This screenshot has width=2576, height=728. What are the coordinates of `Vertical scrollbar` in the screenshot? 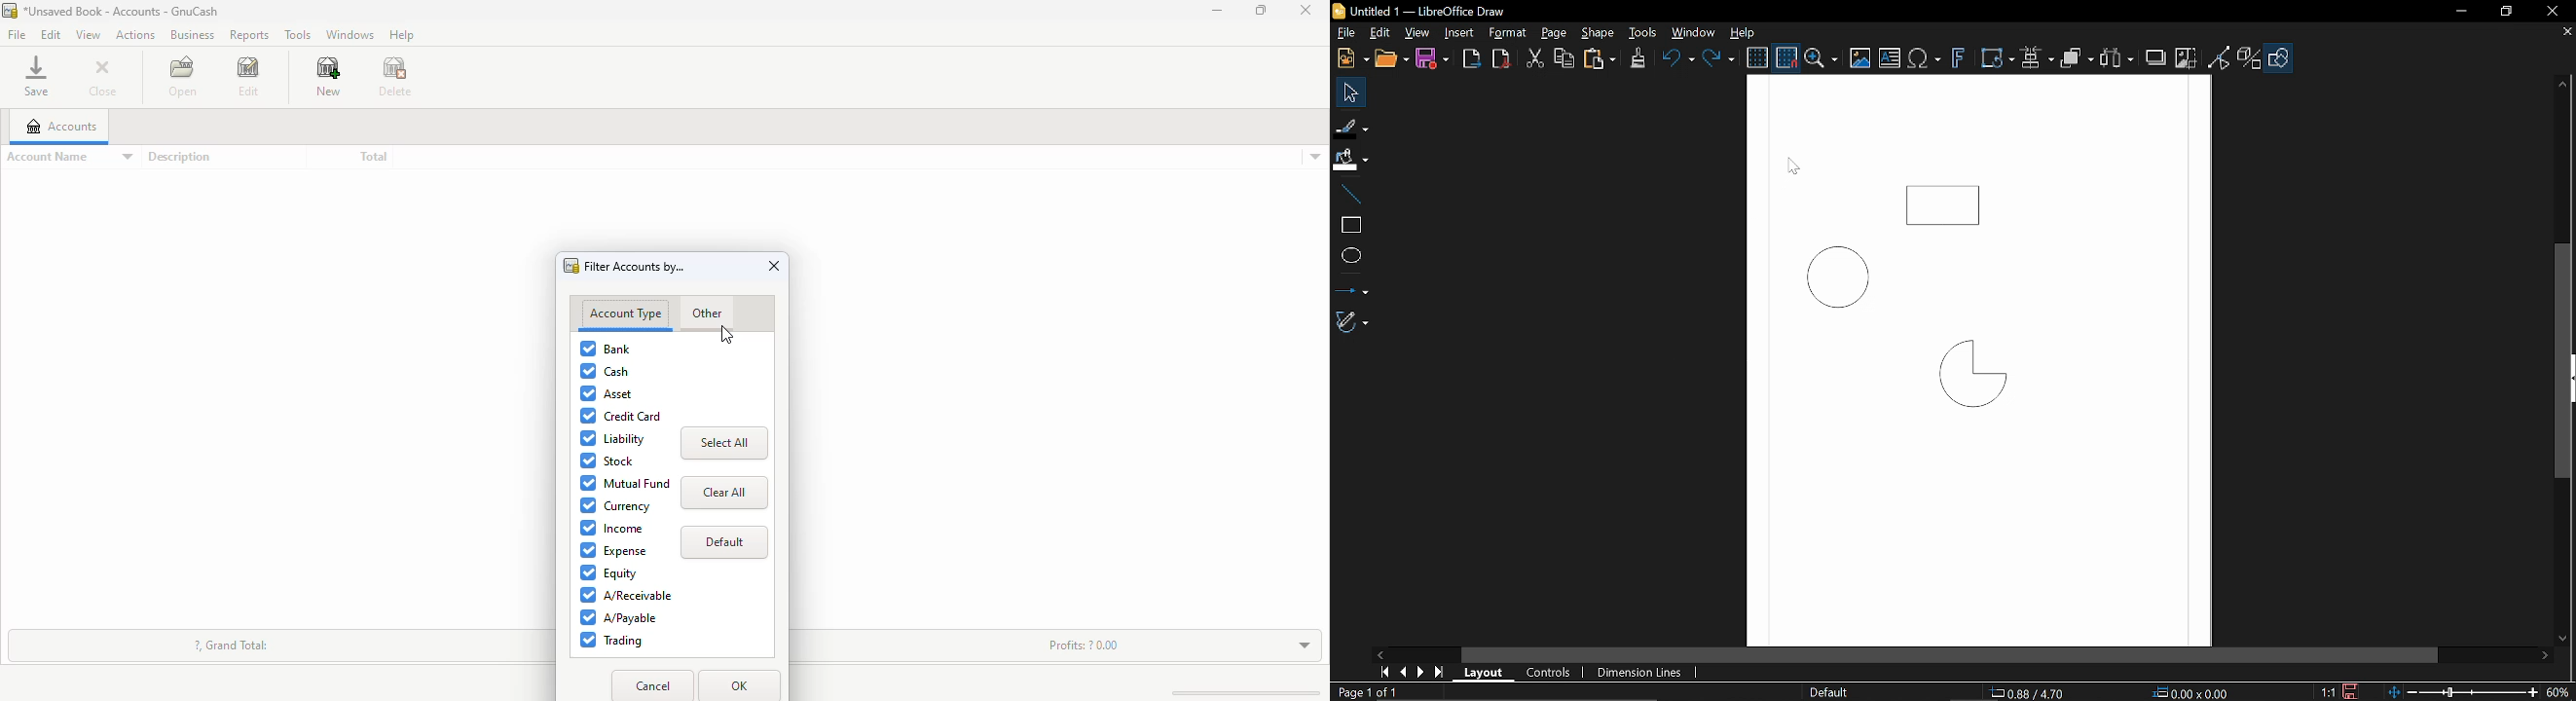 It's located at (2562, 360).